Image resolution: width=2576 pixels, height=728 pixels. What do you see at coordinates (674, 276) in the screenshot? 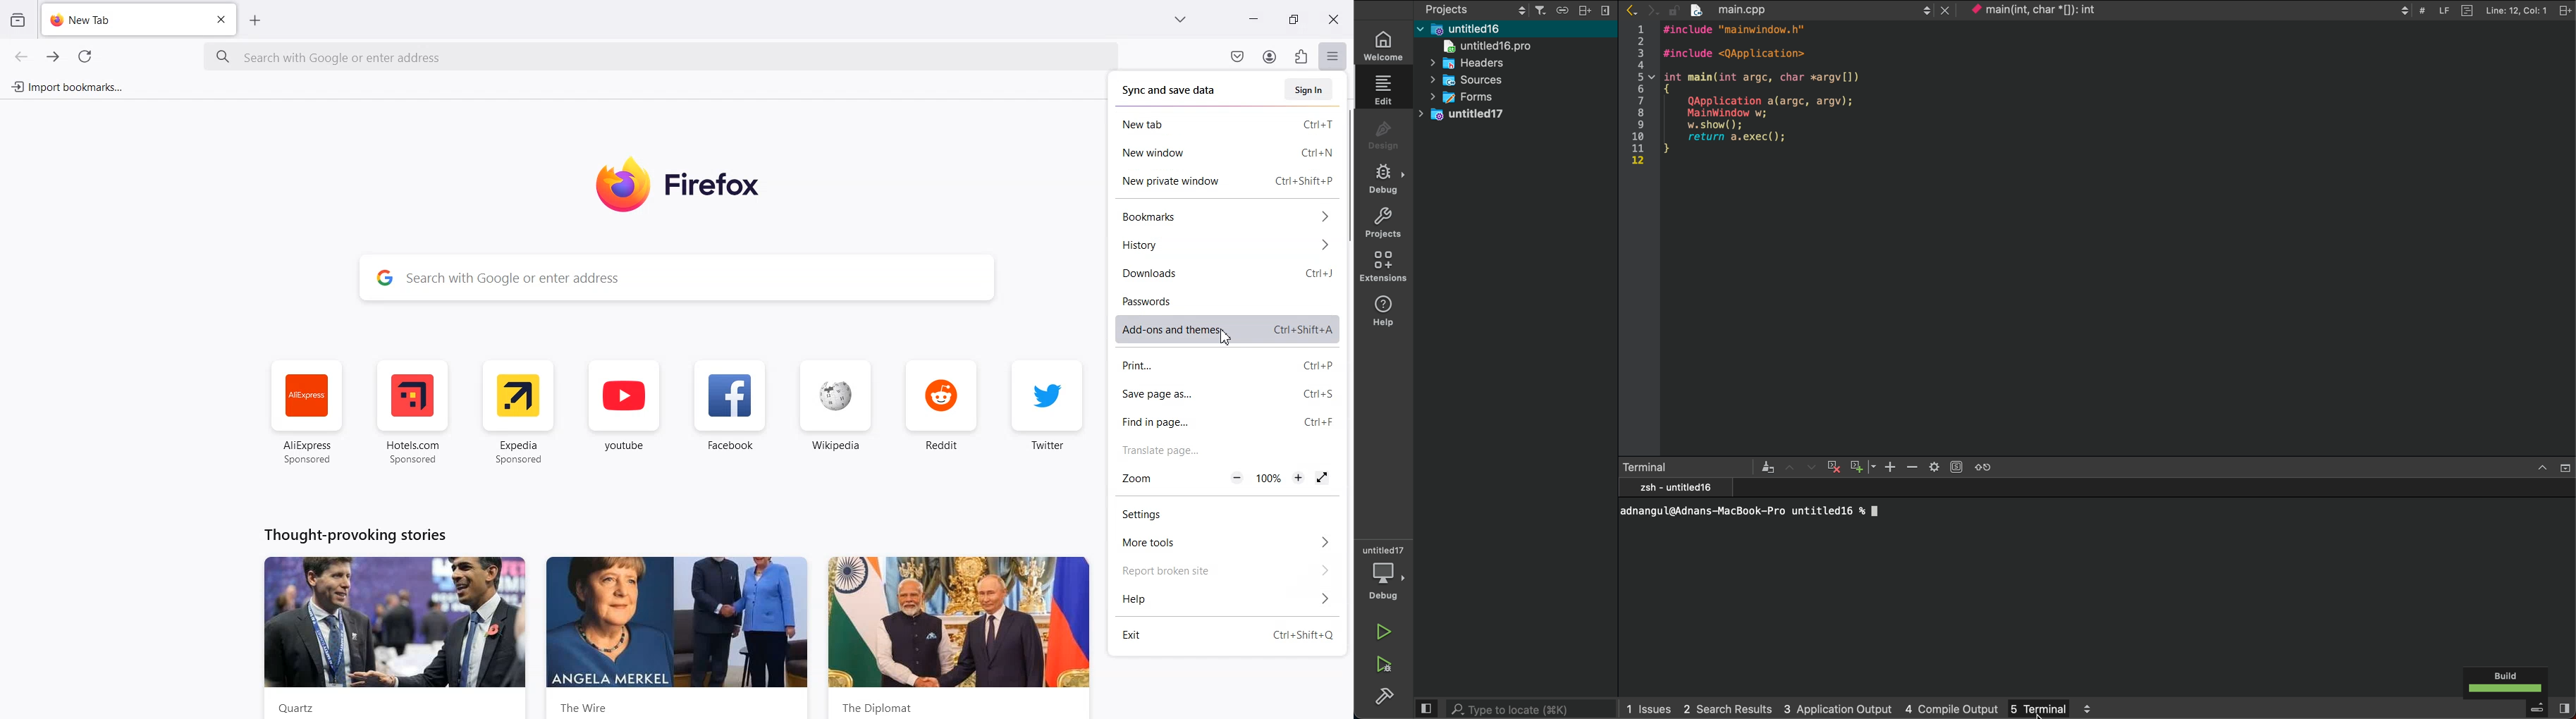
I see `Search Bar` at bounding box center [674, 276].